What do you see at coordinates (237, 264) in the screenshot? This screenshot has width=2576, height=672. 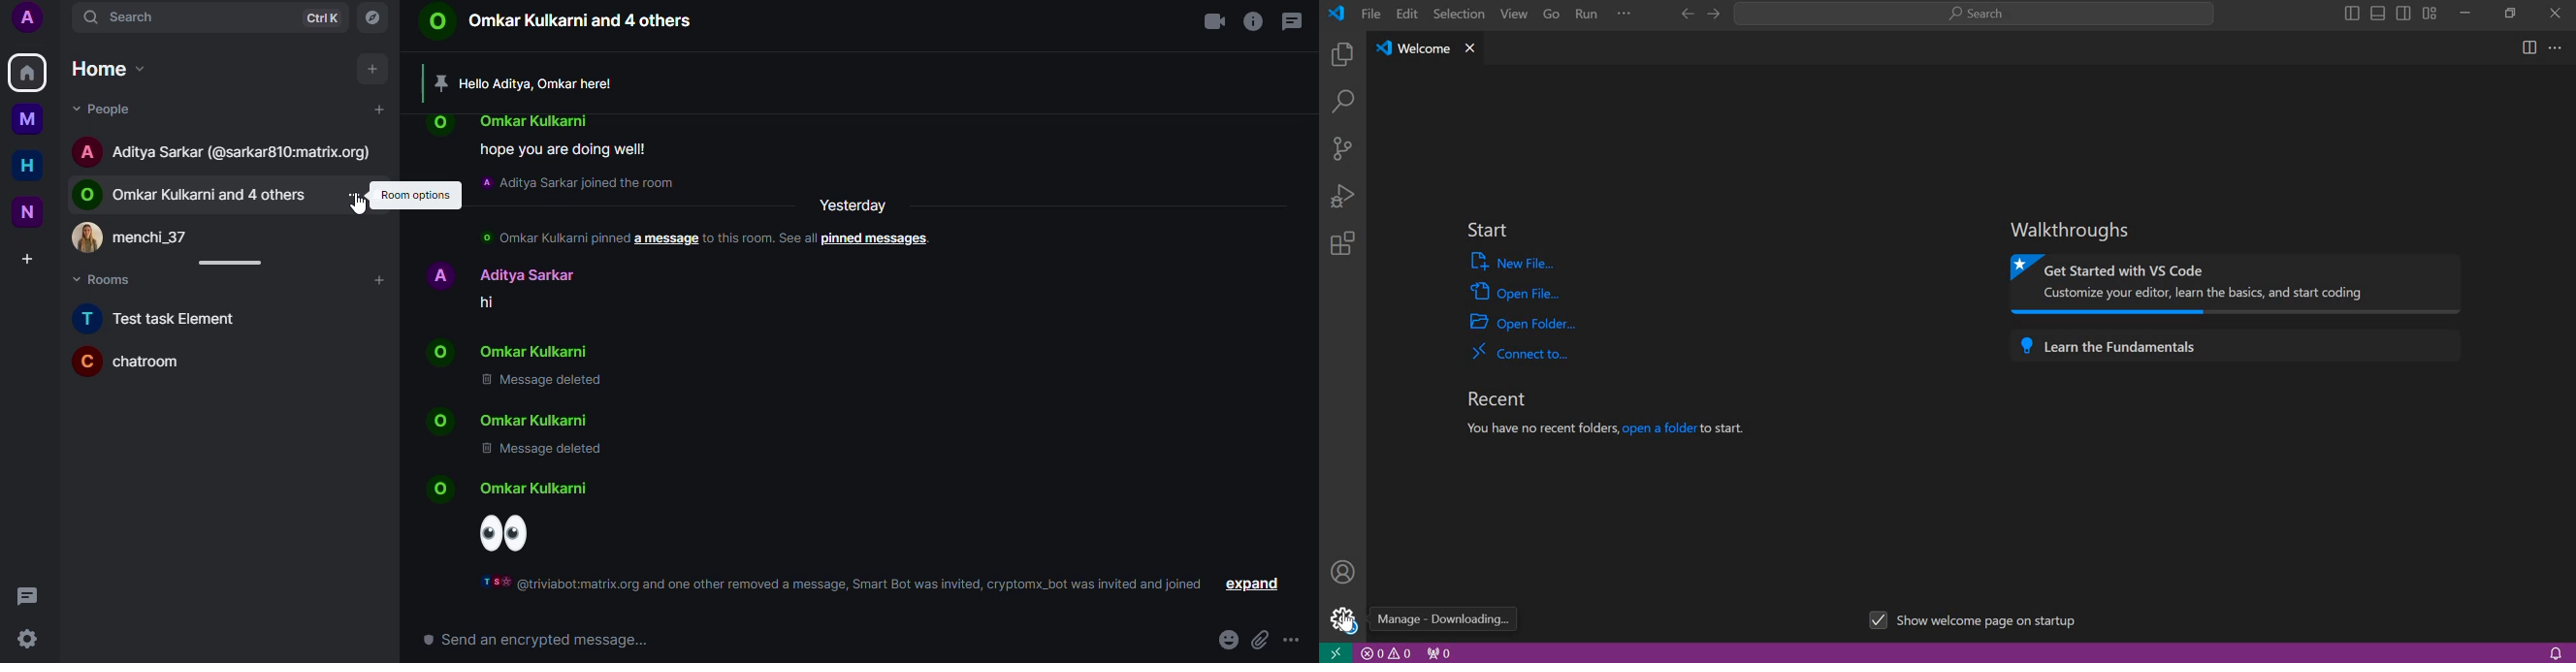 I see `adjust` at bounding box center [237, 264].